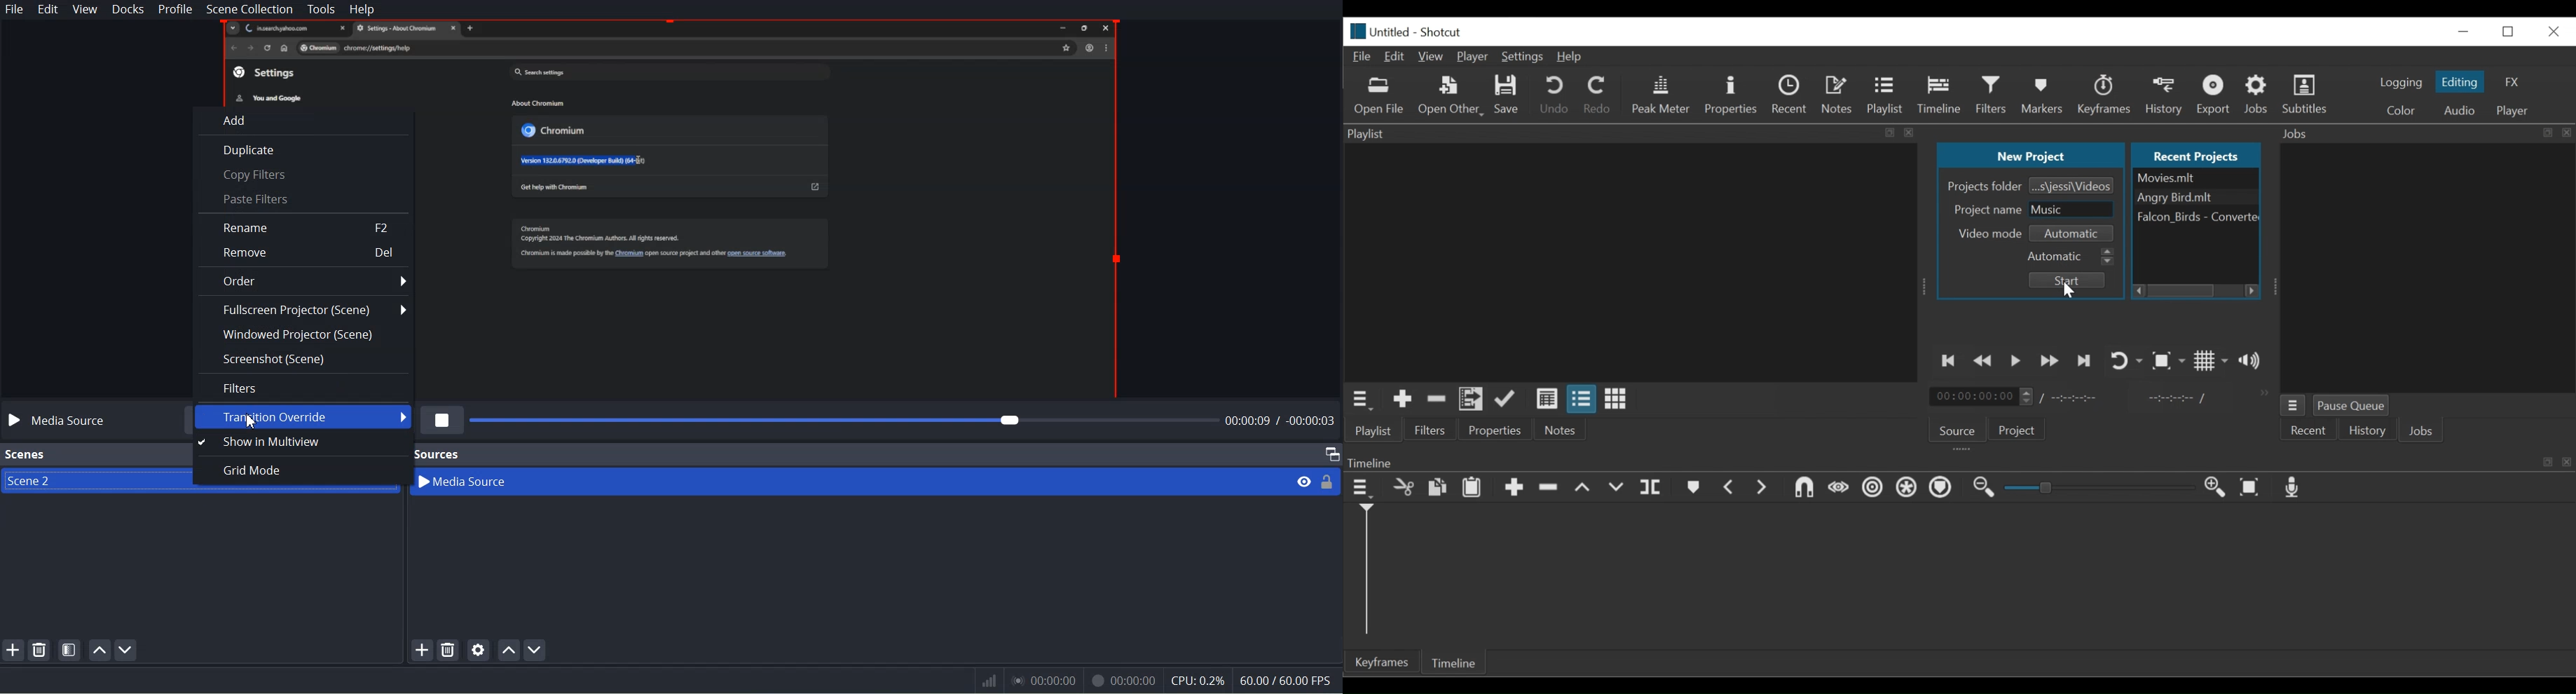 The image size is (2576, 700). I want to click on Lock, so click(1328, 481).